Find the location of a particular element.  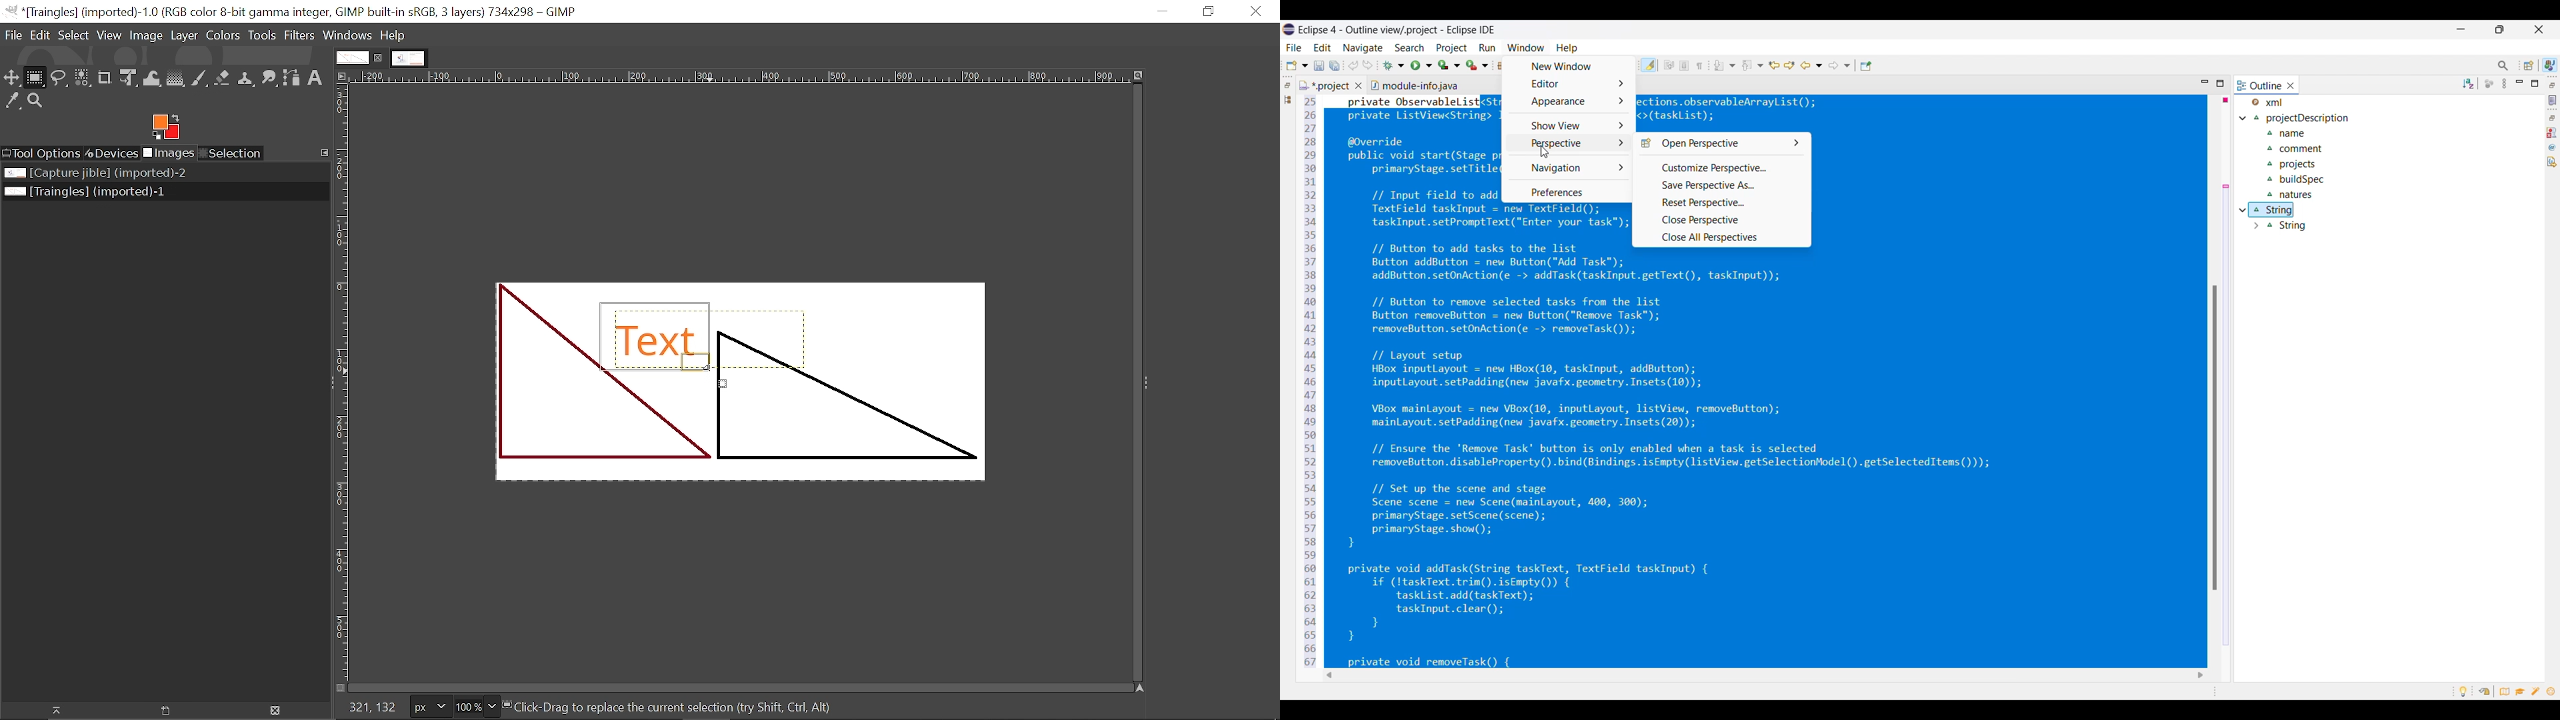

Crop tool is located at coordinates (106, 79).